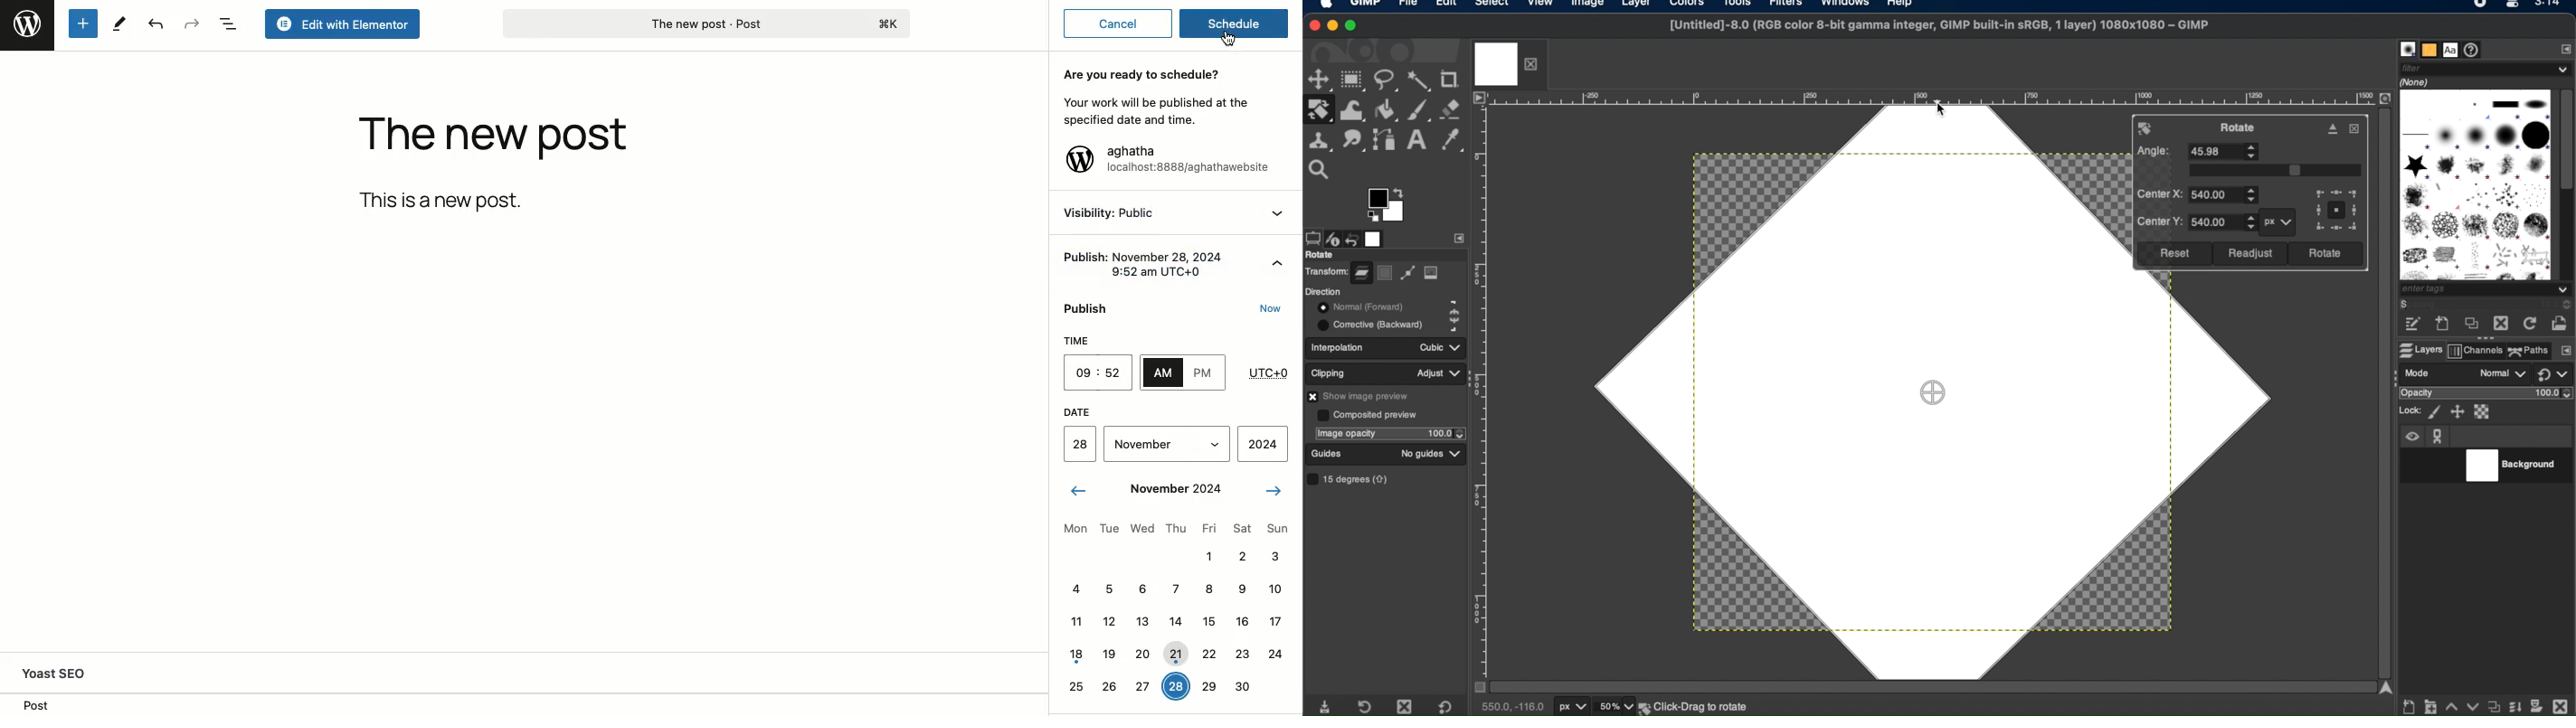  What do you see at coordinates (1452, 109) in the screenshot?
I see `eraser tool` at bounding box center [1452, 109].